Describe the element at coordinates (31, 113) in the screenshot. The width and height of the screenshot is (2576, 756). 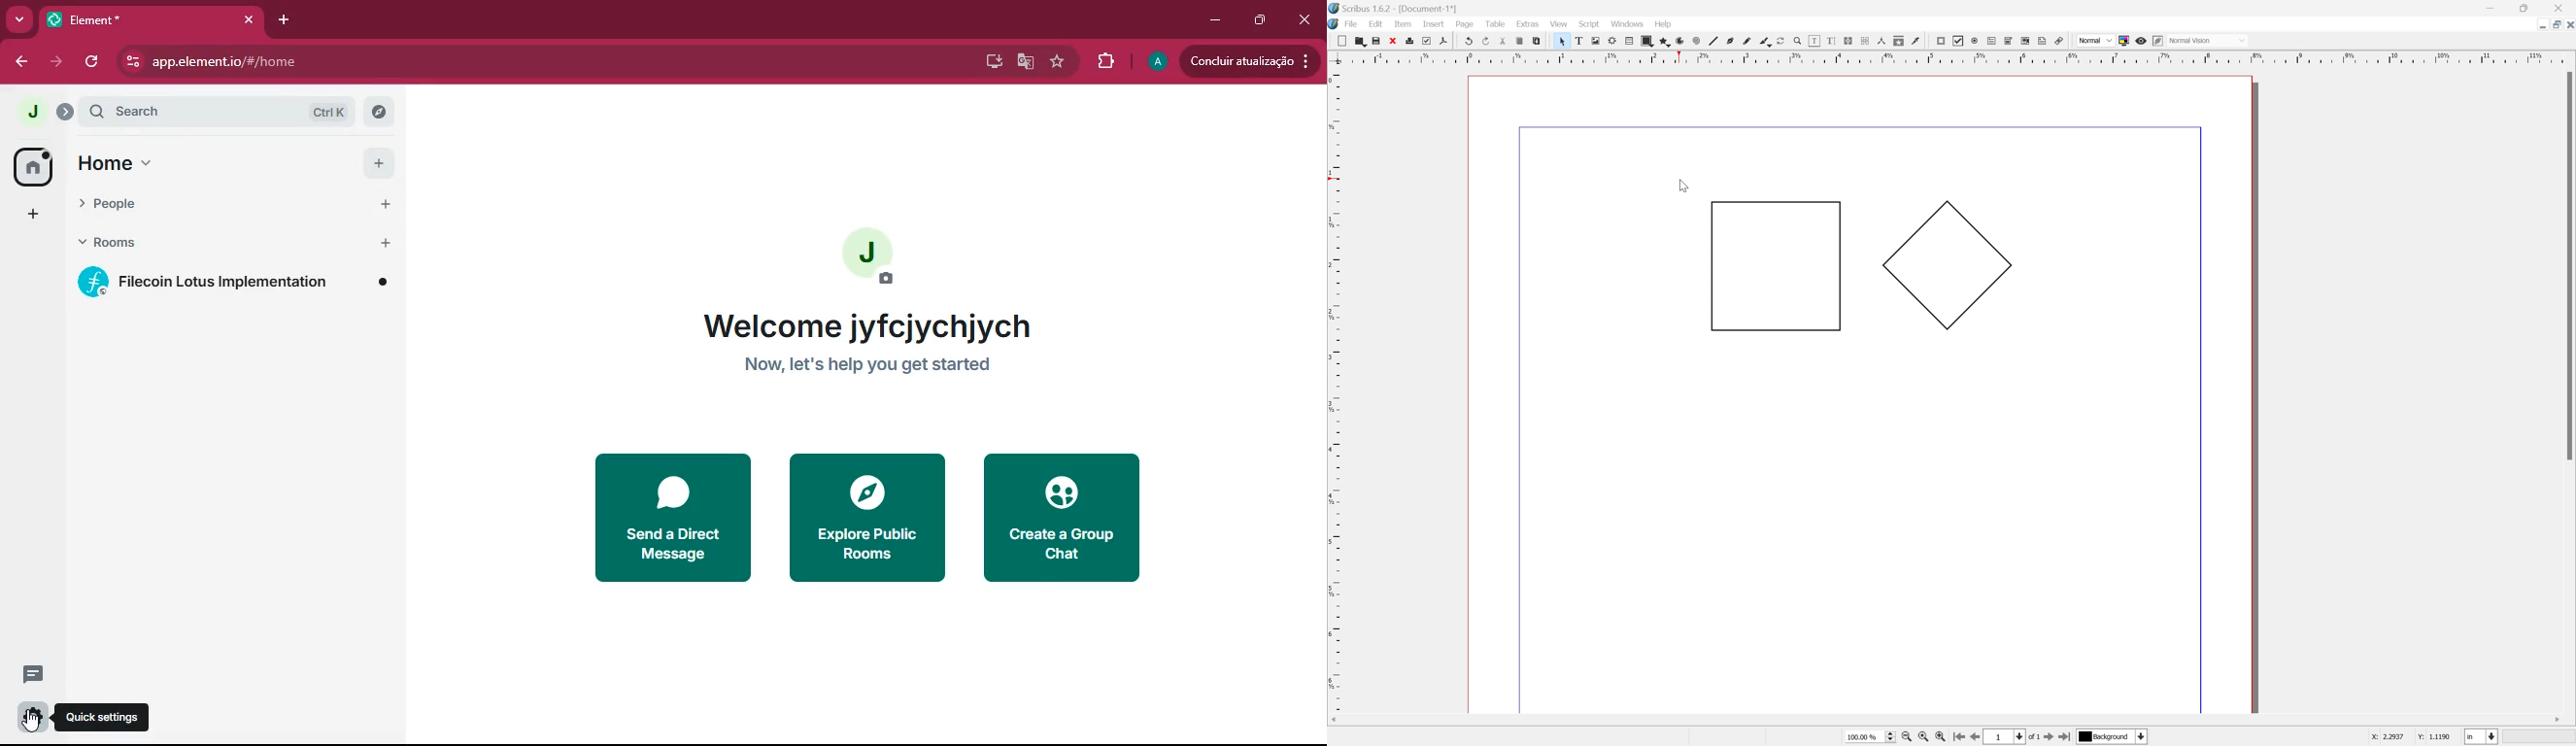
I see `profile picture` at that location.